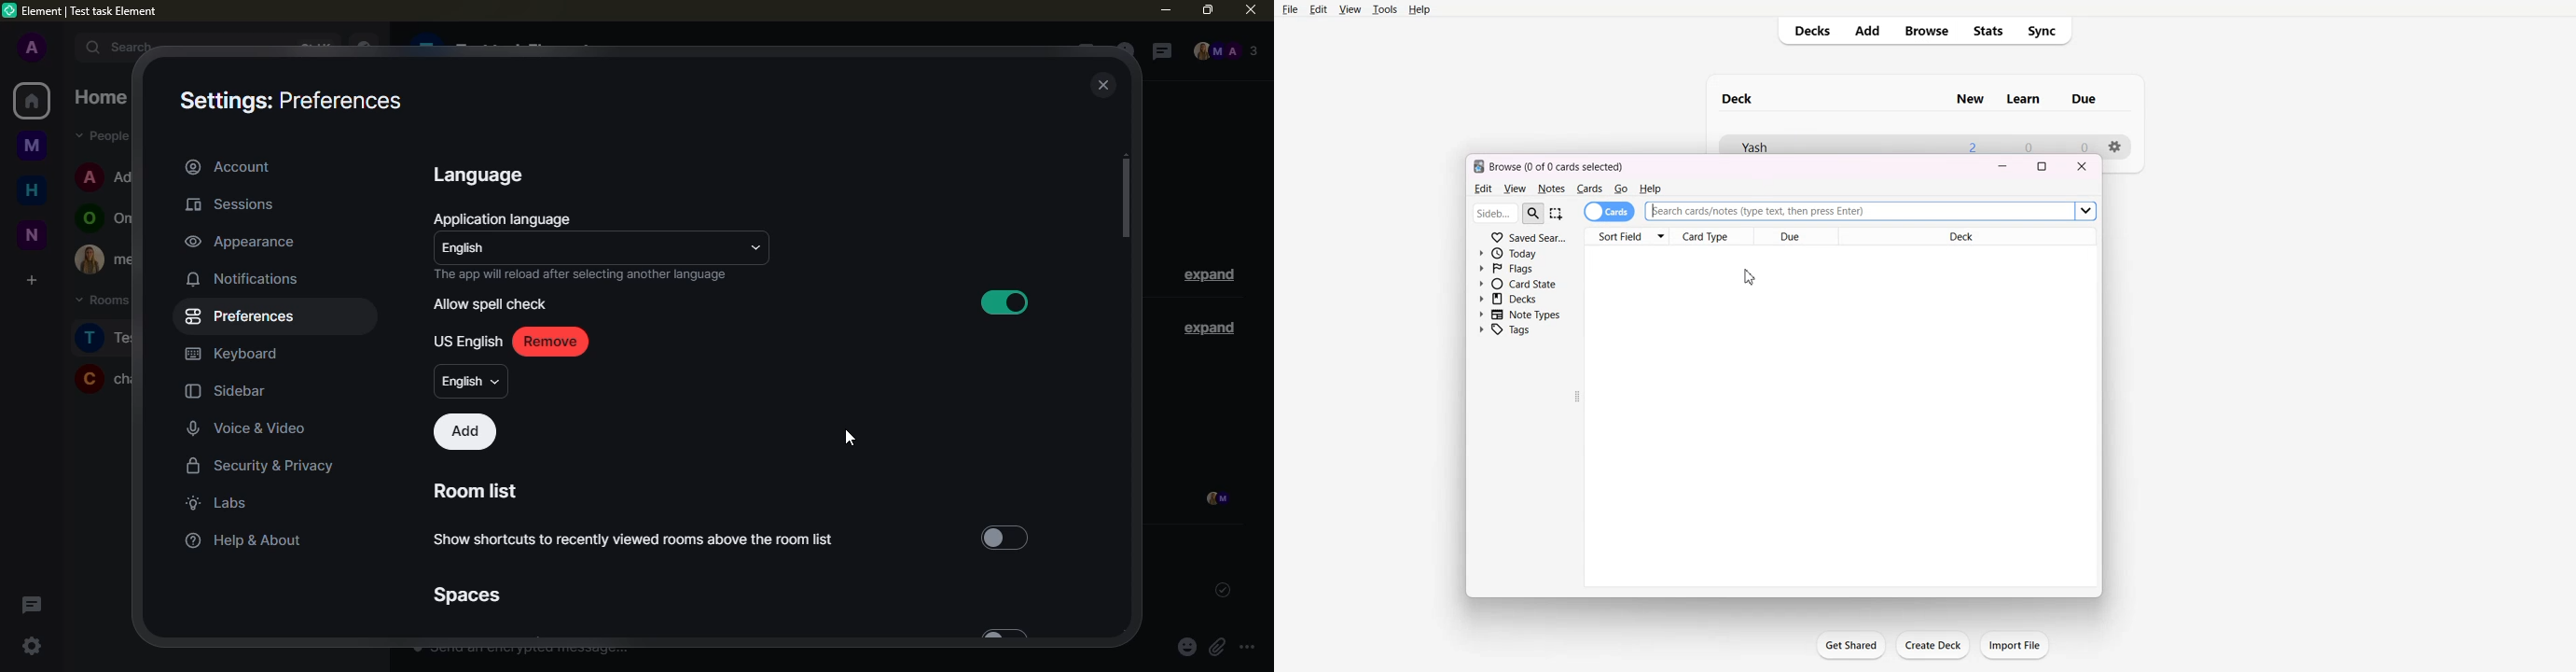  What do you see at coordinates (1965, 96) in the screenshot?
I see `New` at bounding box center [1965, 96].